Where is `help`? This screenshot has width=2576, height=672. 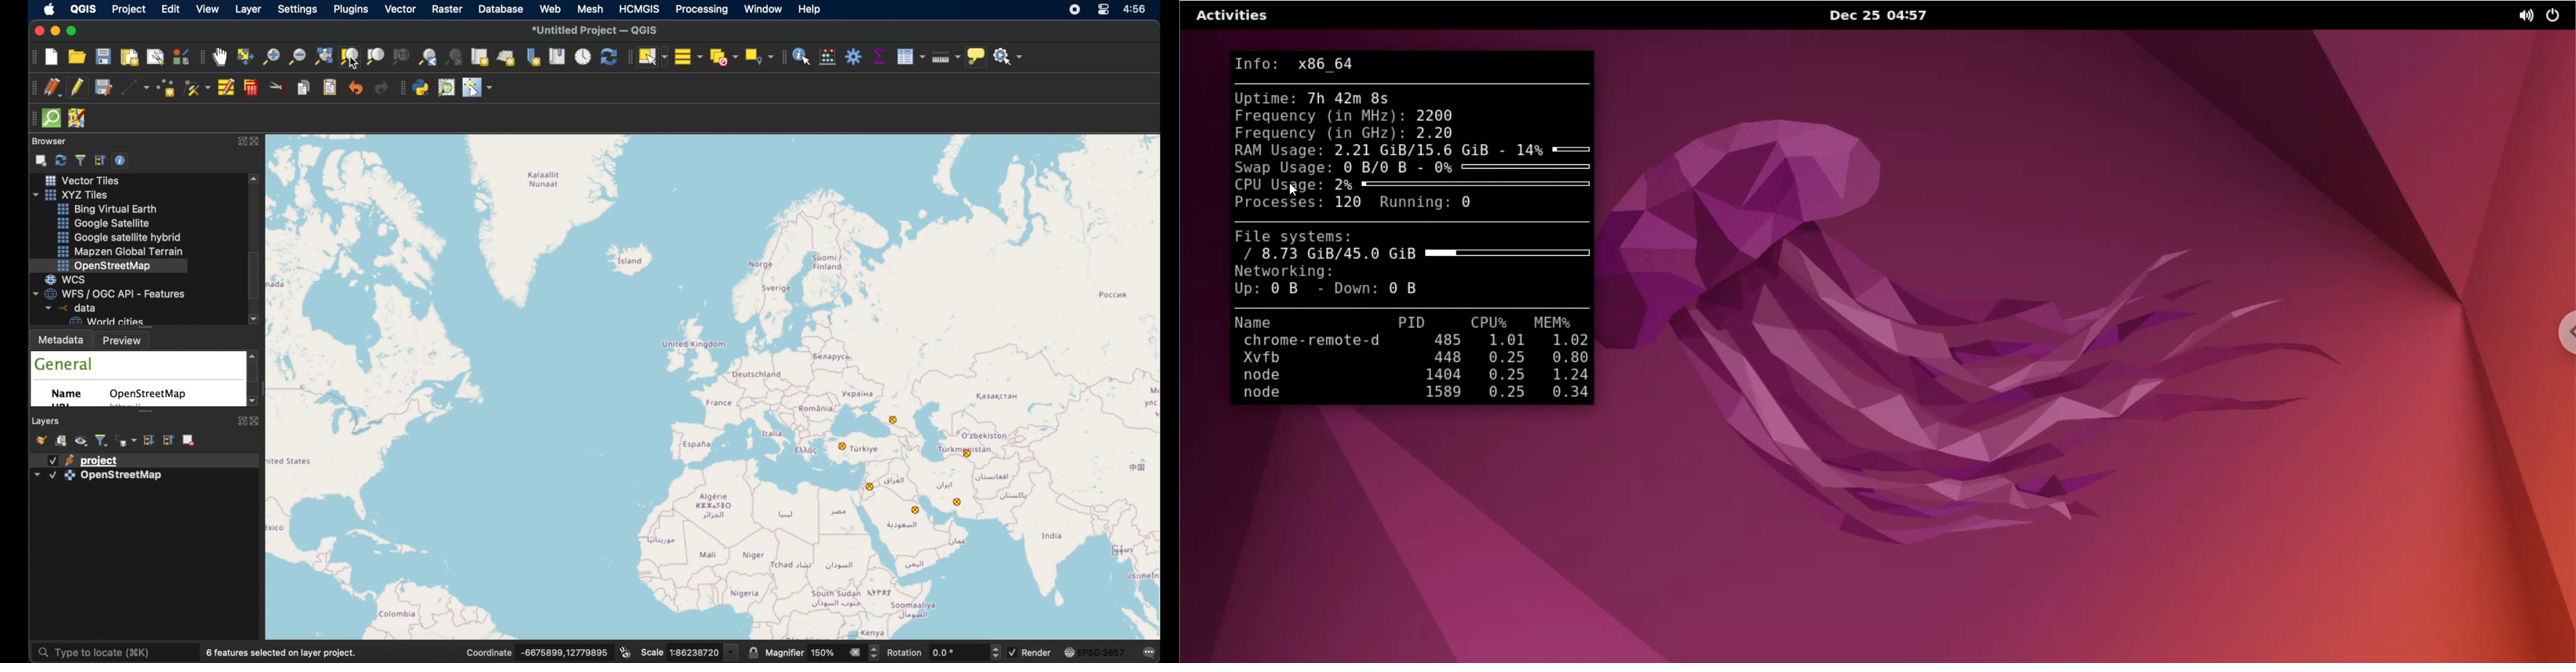 help is located at coordinates (810, 9).